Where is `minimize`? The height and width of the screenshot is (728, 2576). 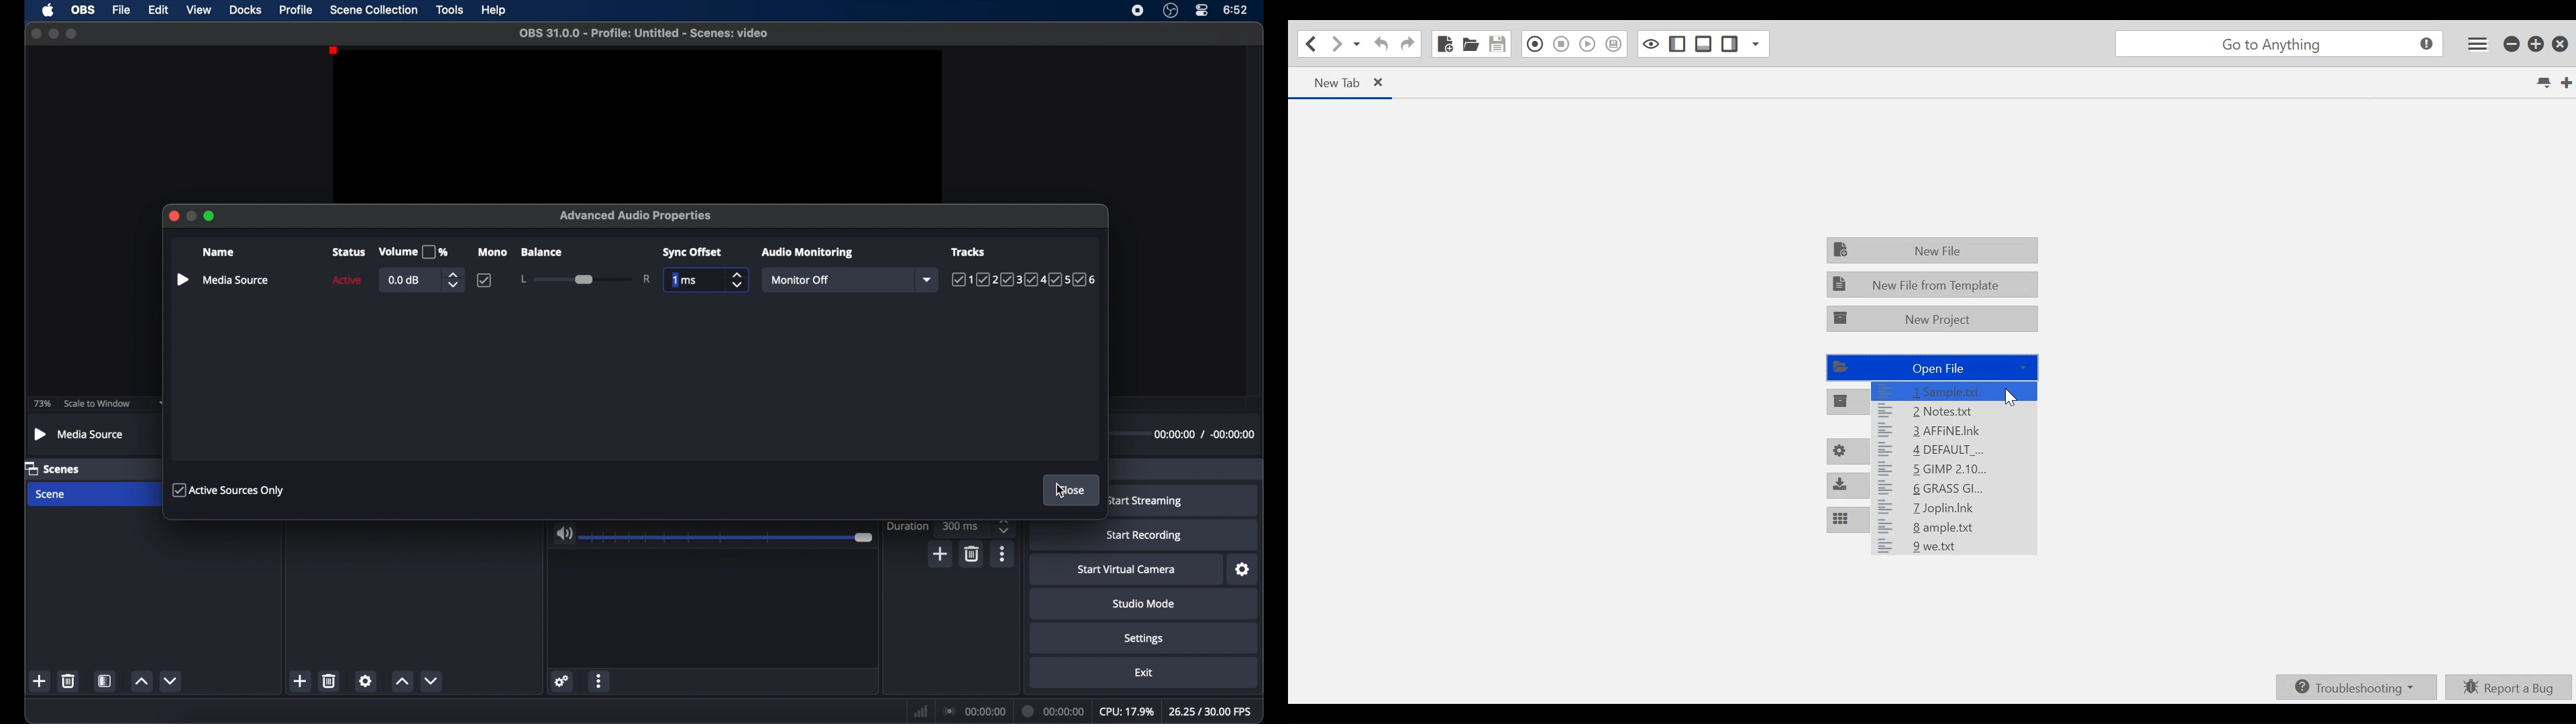 minimize is located at coordinates (53, 33).